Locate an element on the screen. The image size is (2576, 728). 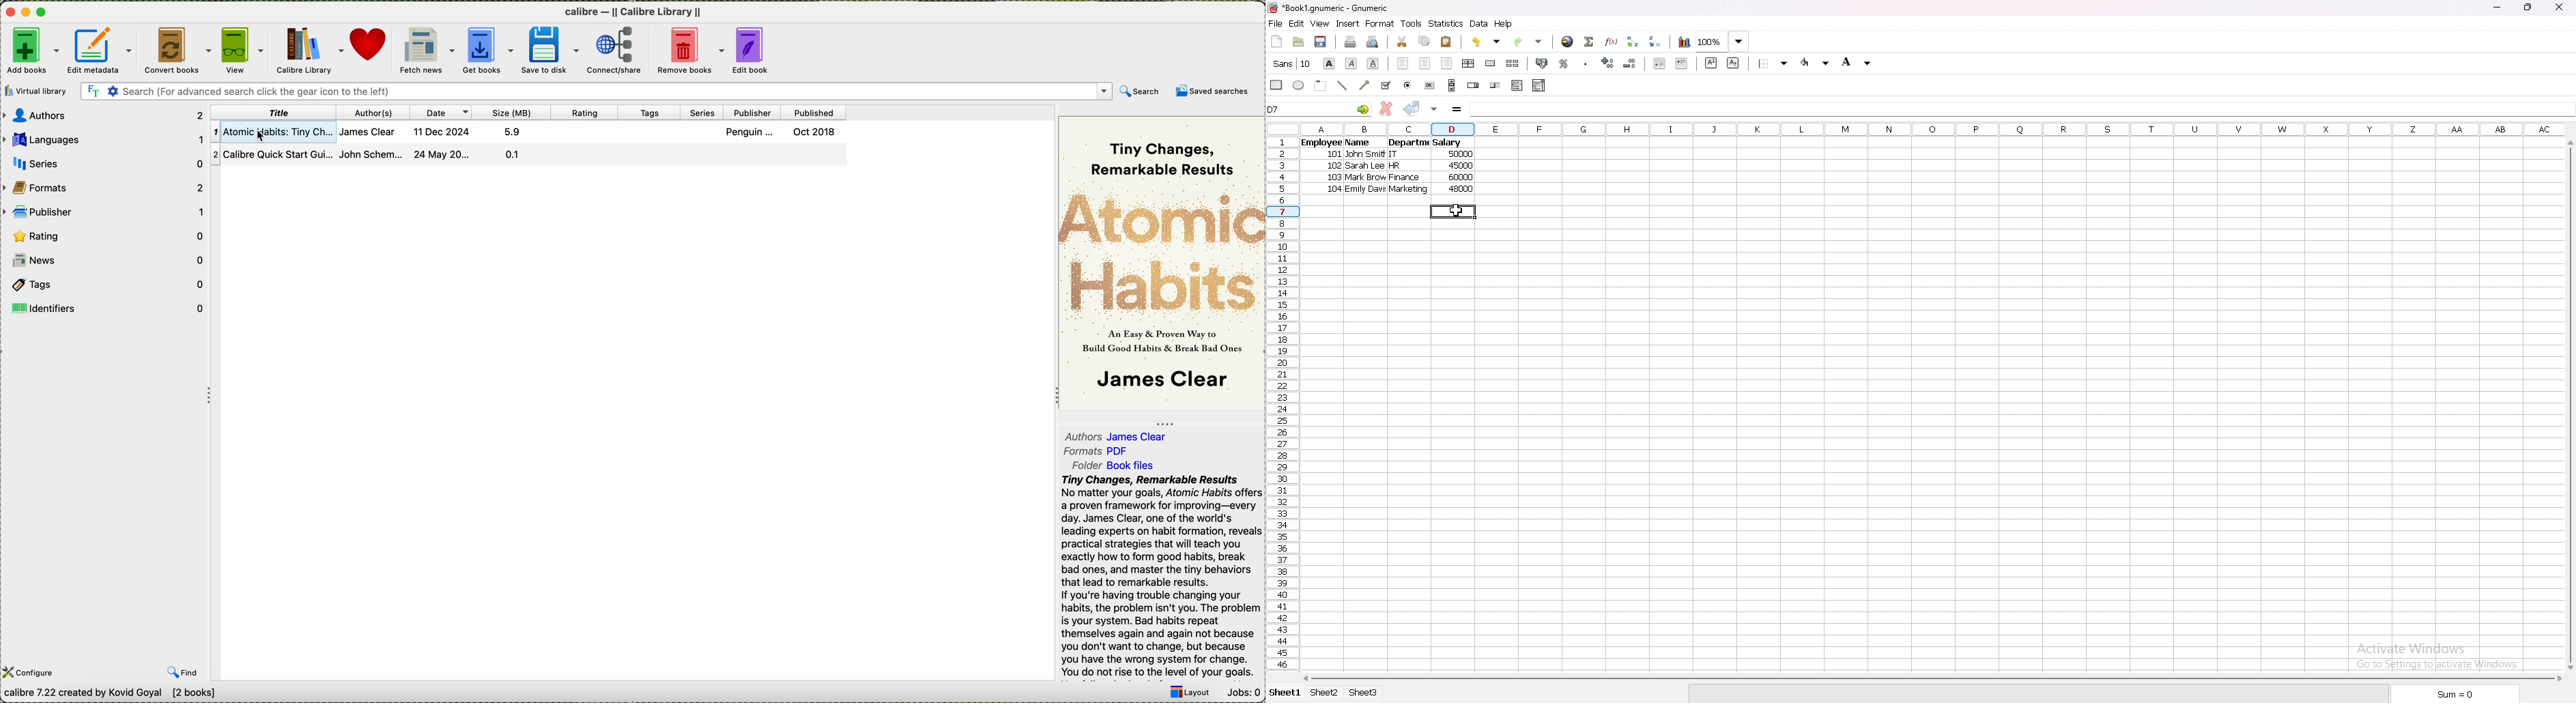
tags is located at coordinates (108, 286).